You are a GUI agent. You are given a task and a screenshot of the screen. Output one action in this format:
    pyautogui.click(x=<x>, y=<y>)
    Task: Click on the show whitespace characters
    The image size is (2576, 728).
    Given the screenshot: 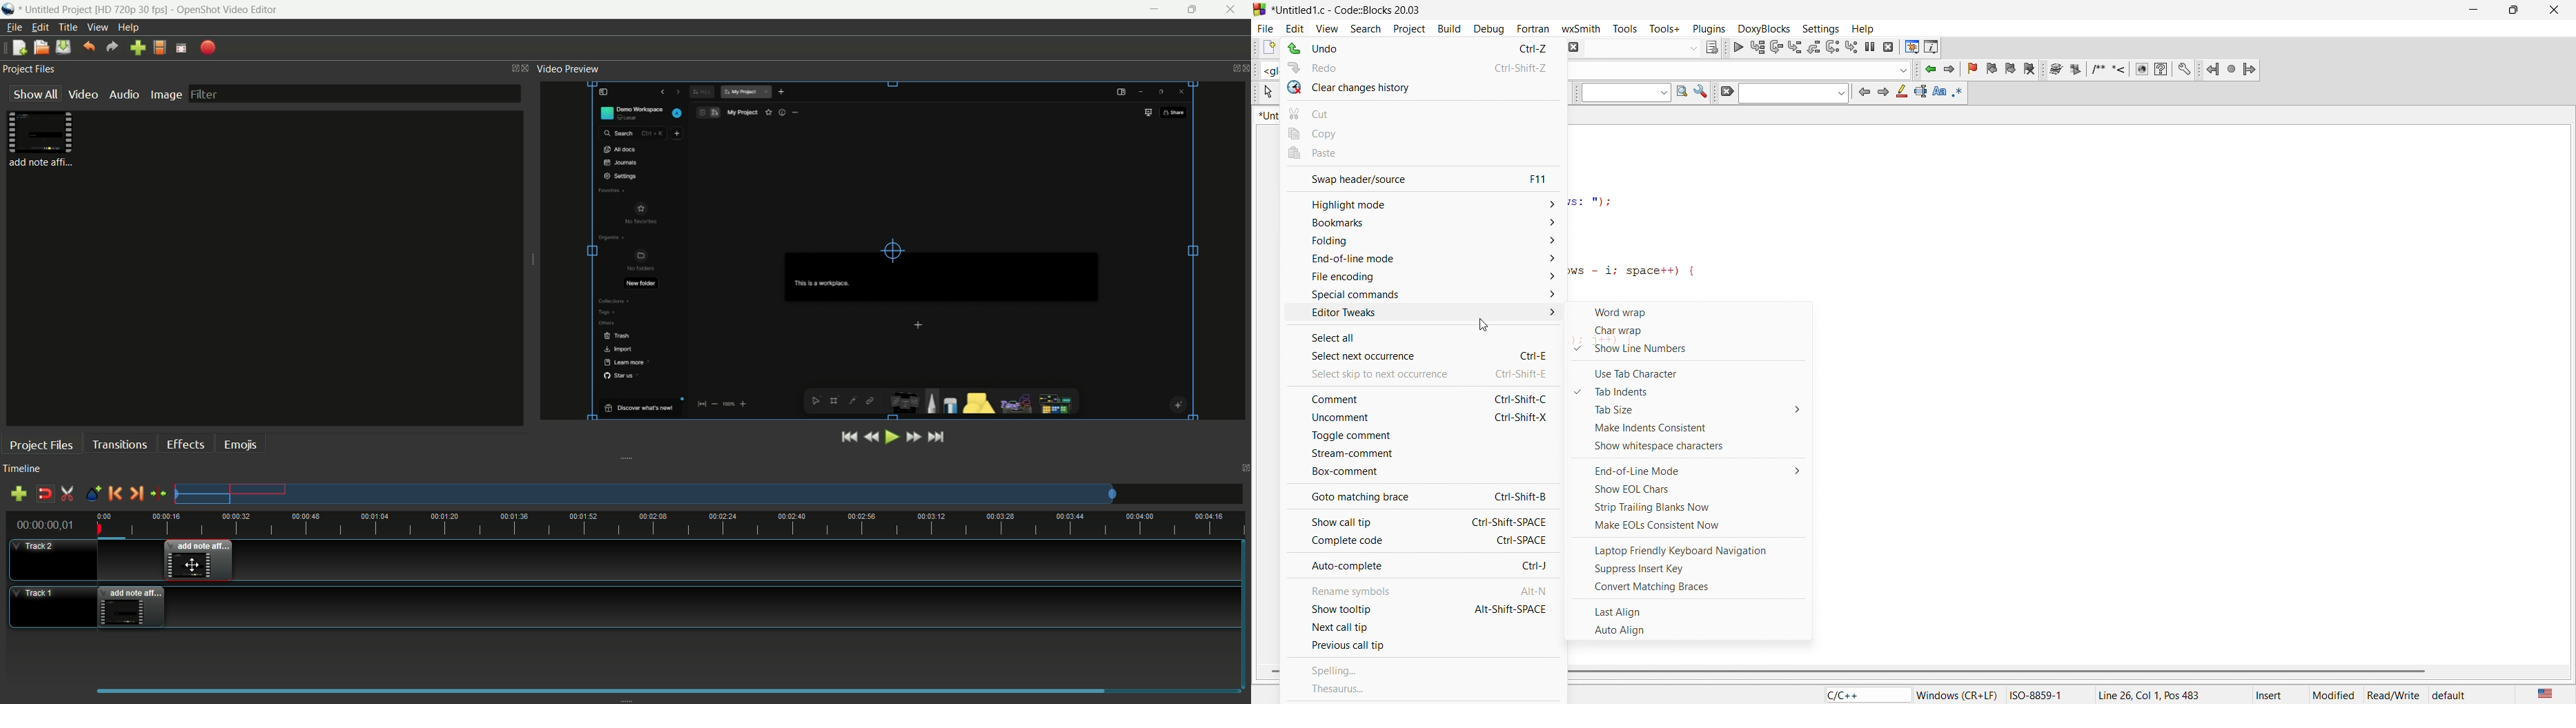 What is the action you would take?
    pyautogui.click(x=1696, y=449)
    